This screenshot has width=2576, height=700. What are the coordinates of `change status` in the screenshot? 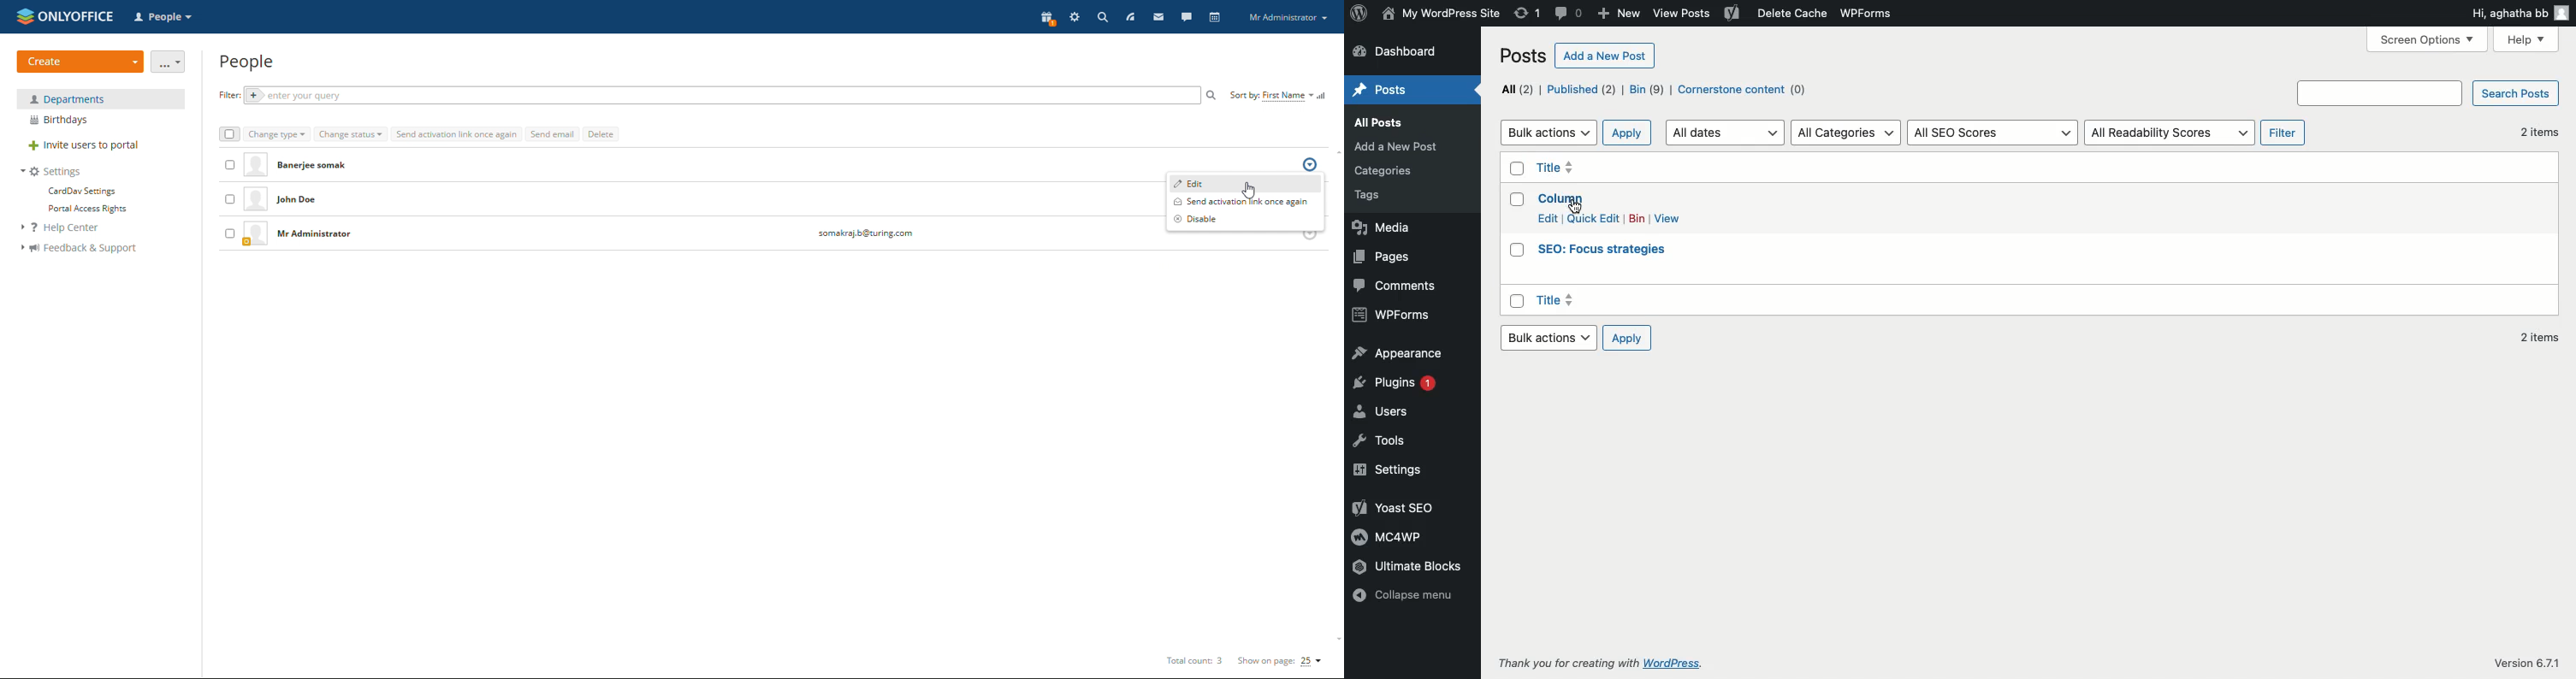 It's located at (351, 134).